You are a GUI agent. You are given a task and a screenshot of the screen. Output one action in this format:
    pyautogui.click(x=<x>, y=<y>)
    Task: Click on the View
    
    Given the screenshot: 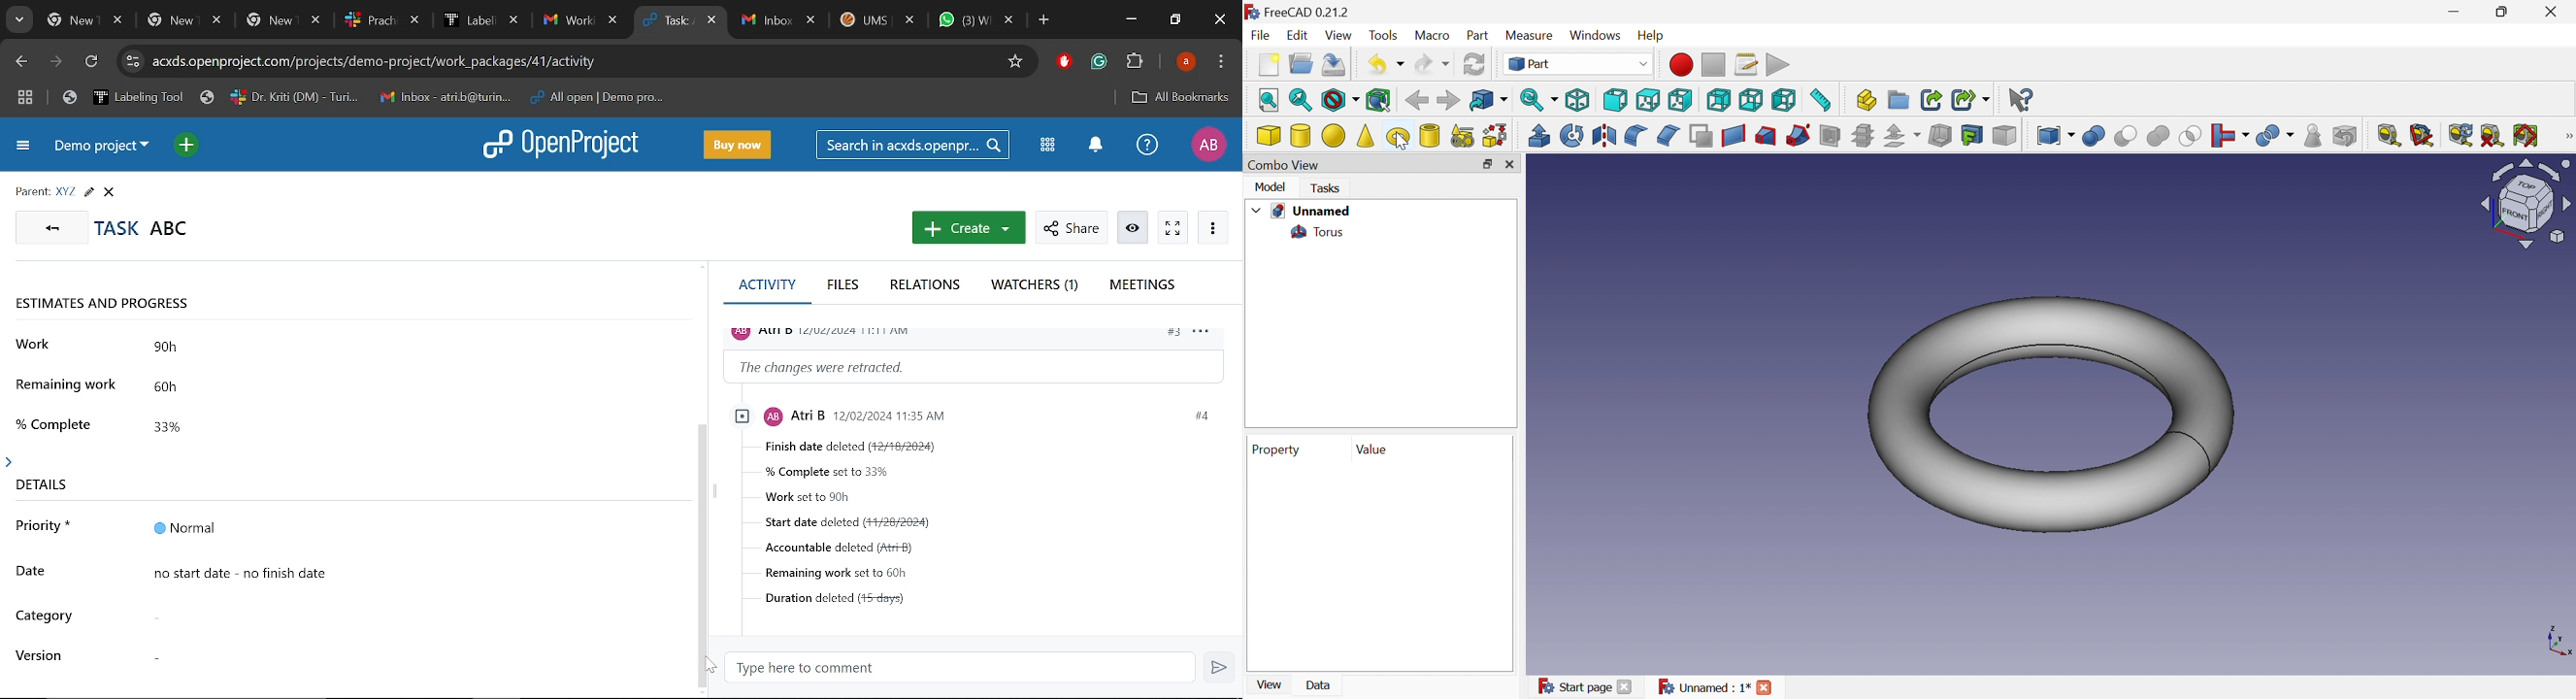 What is the action you would take?
    pyautogui.click(x=1339, y=35)
    